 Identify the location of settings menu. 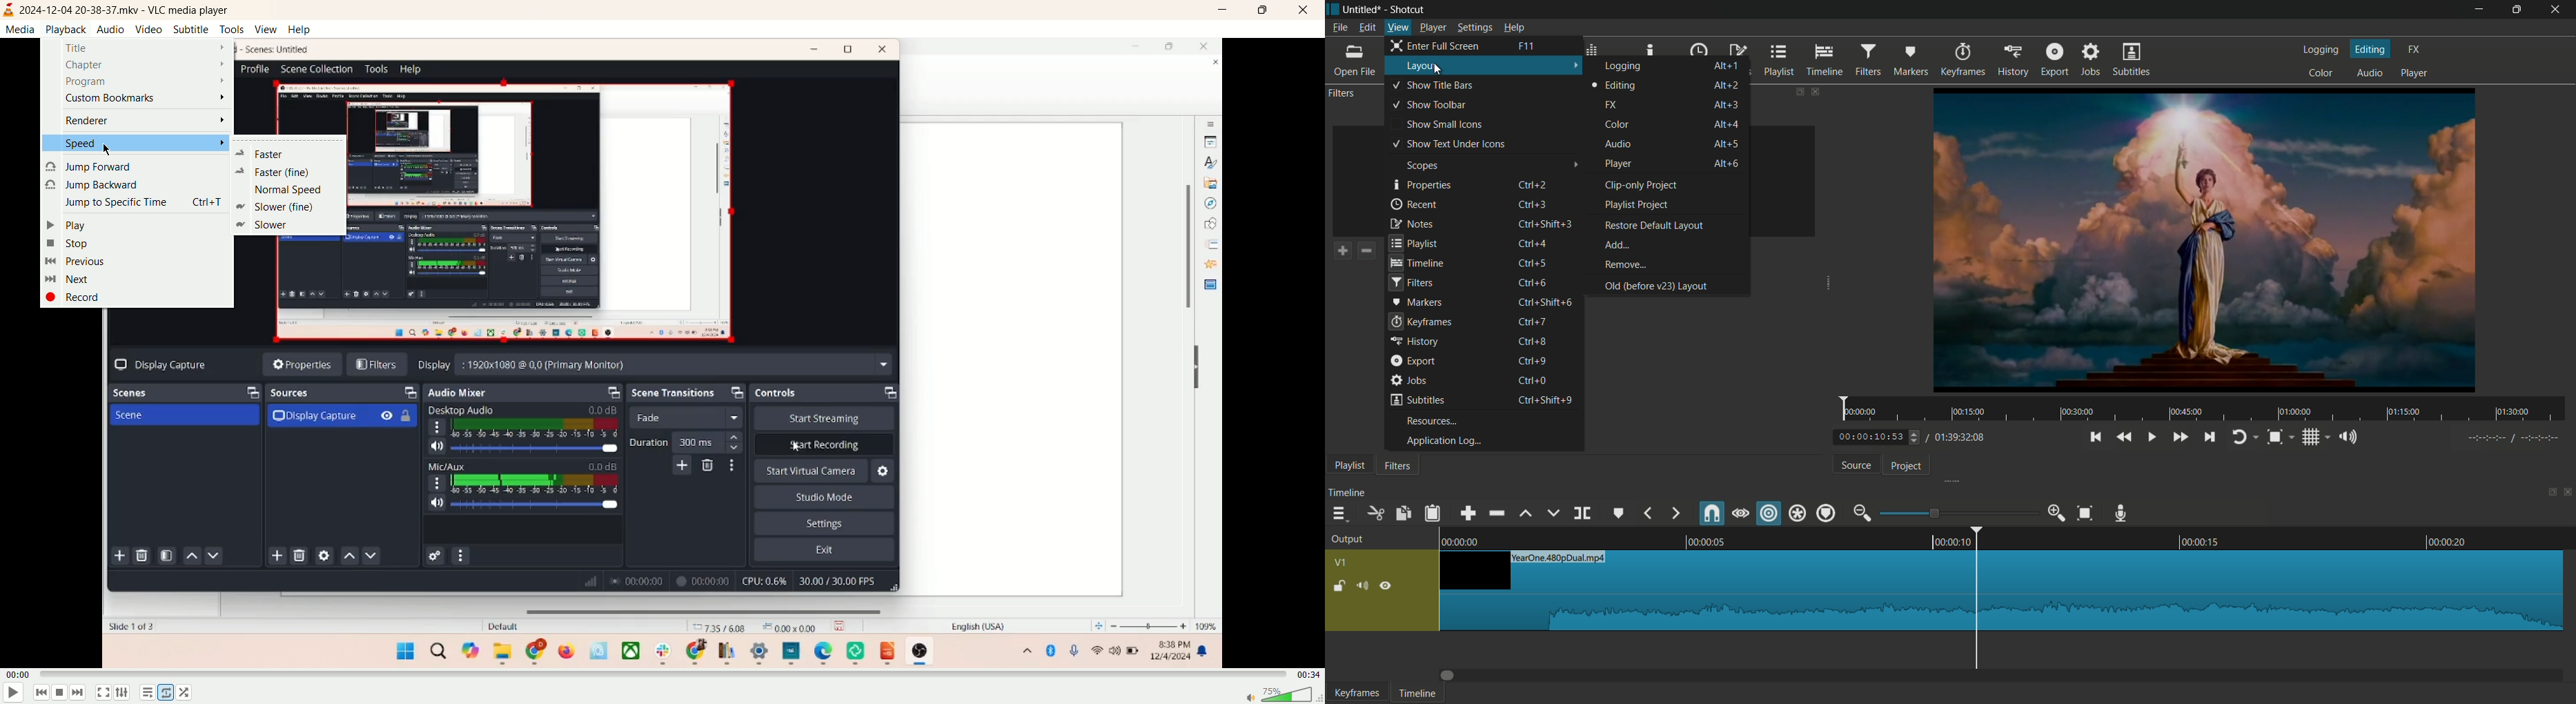
(1474, 29).